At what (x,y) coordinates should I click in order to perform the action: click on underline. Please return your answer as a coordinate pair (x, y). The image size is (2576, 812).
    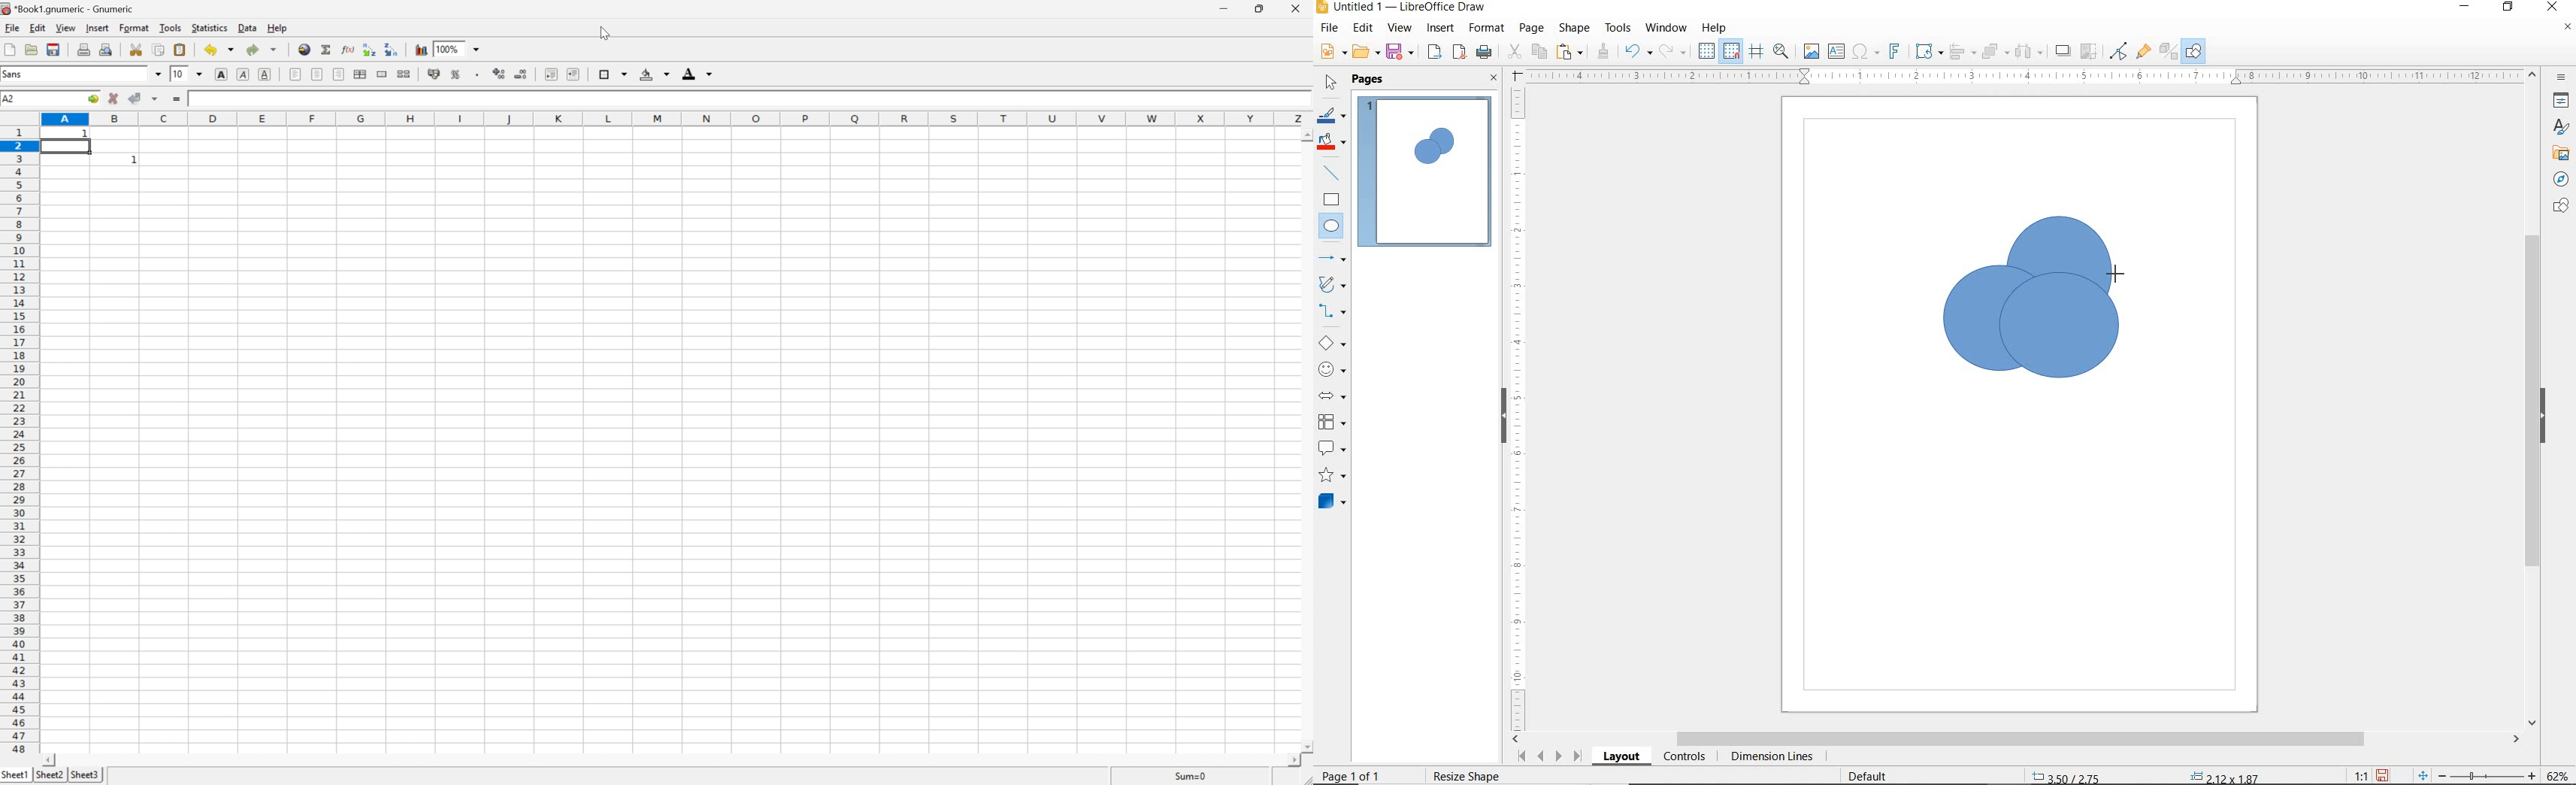
    Looking at the image, I should click on (266, 74).